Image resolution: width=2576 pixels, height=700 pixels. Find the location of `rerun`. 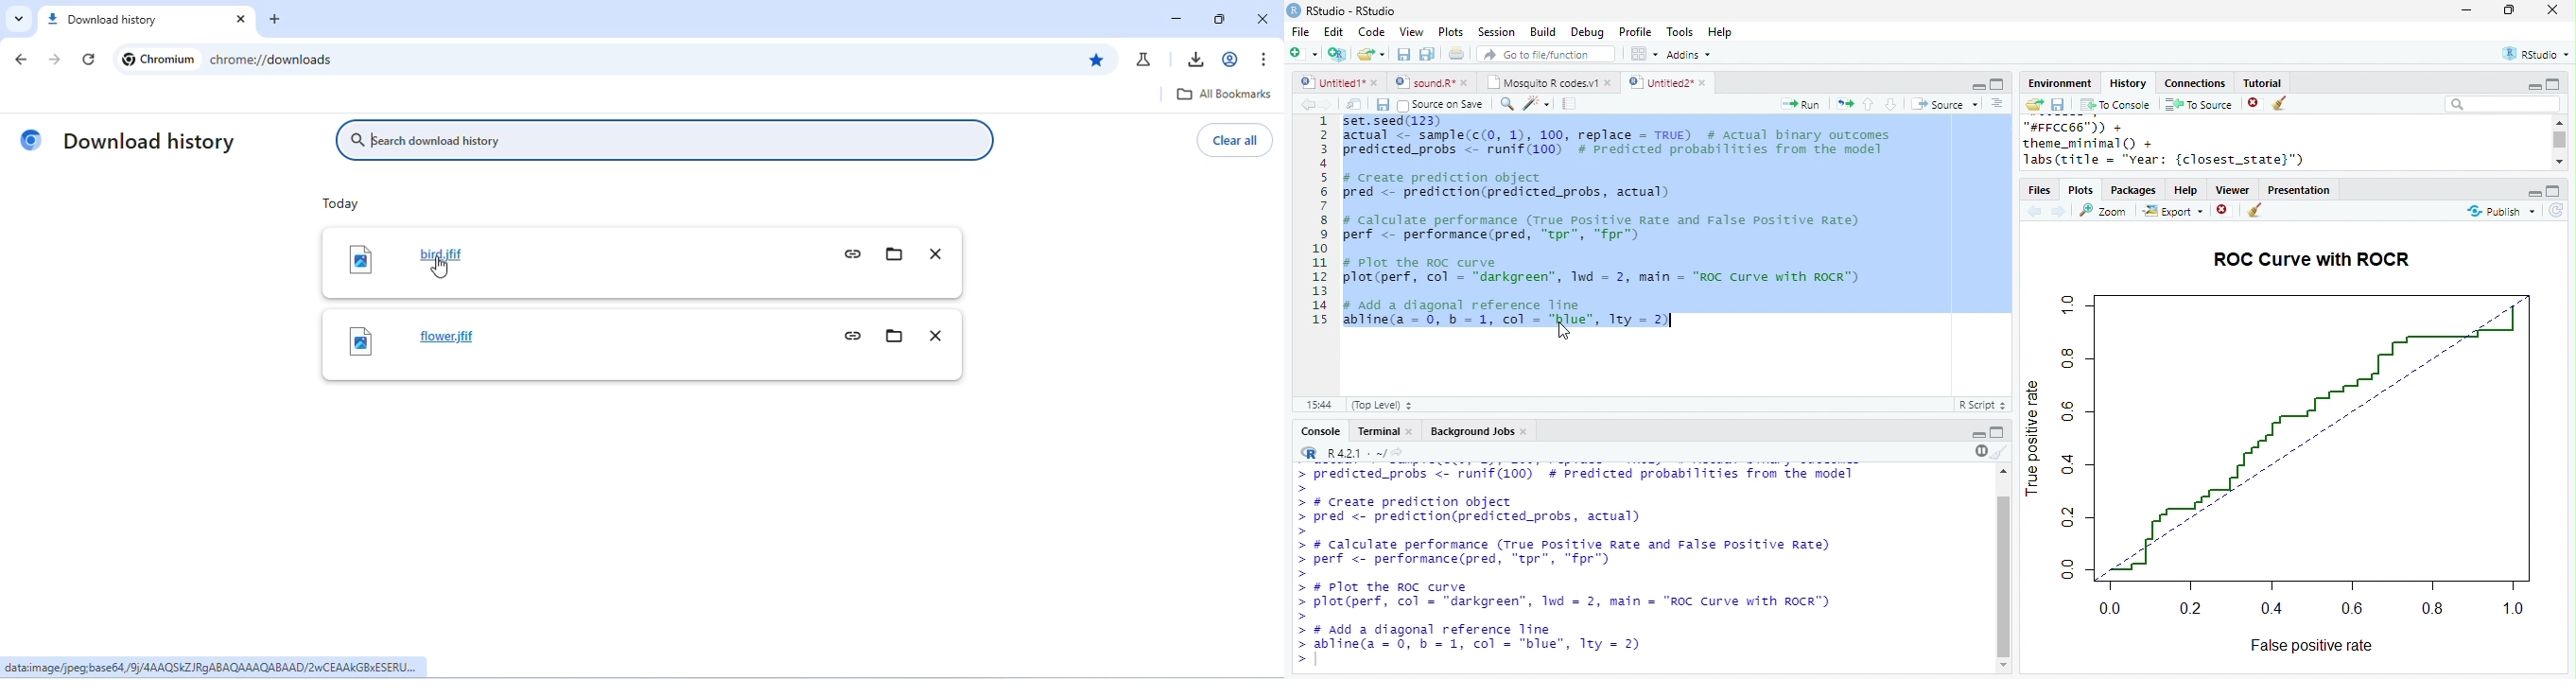

rerun is located at coordinates (1845, 104).